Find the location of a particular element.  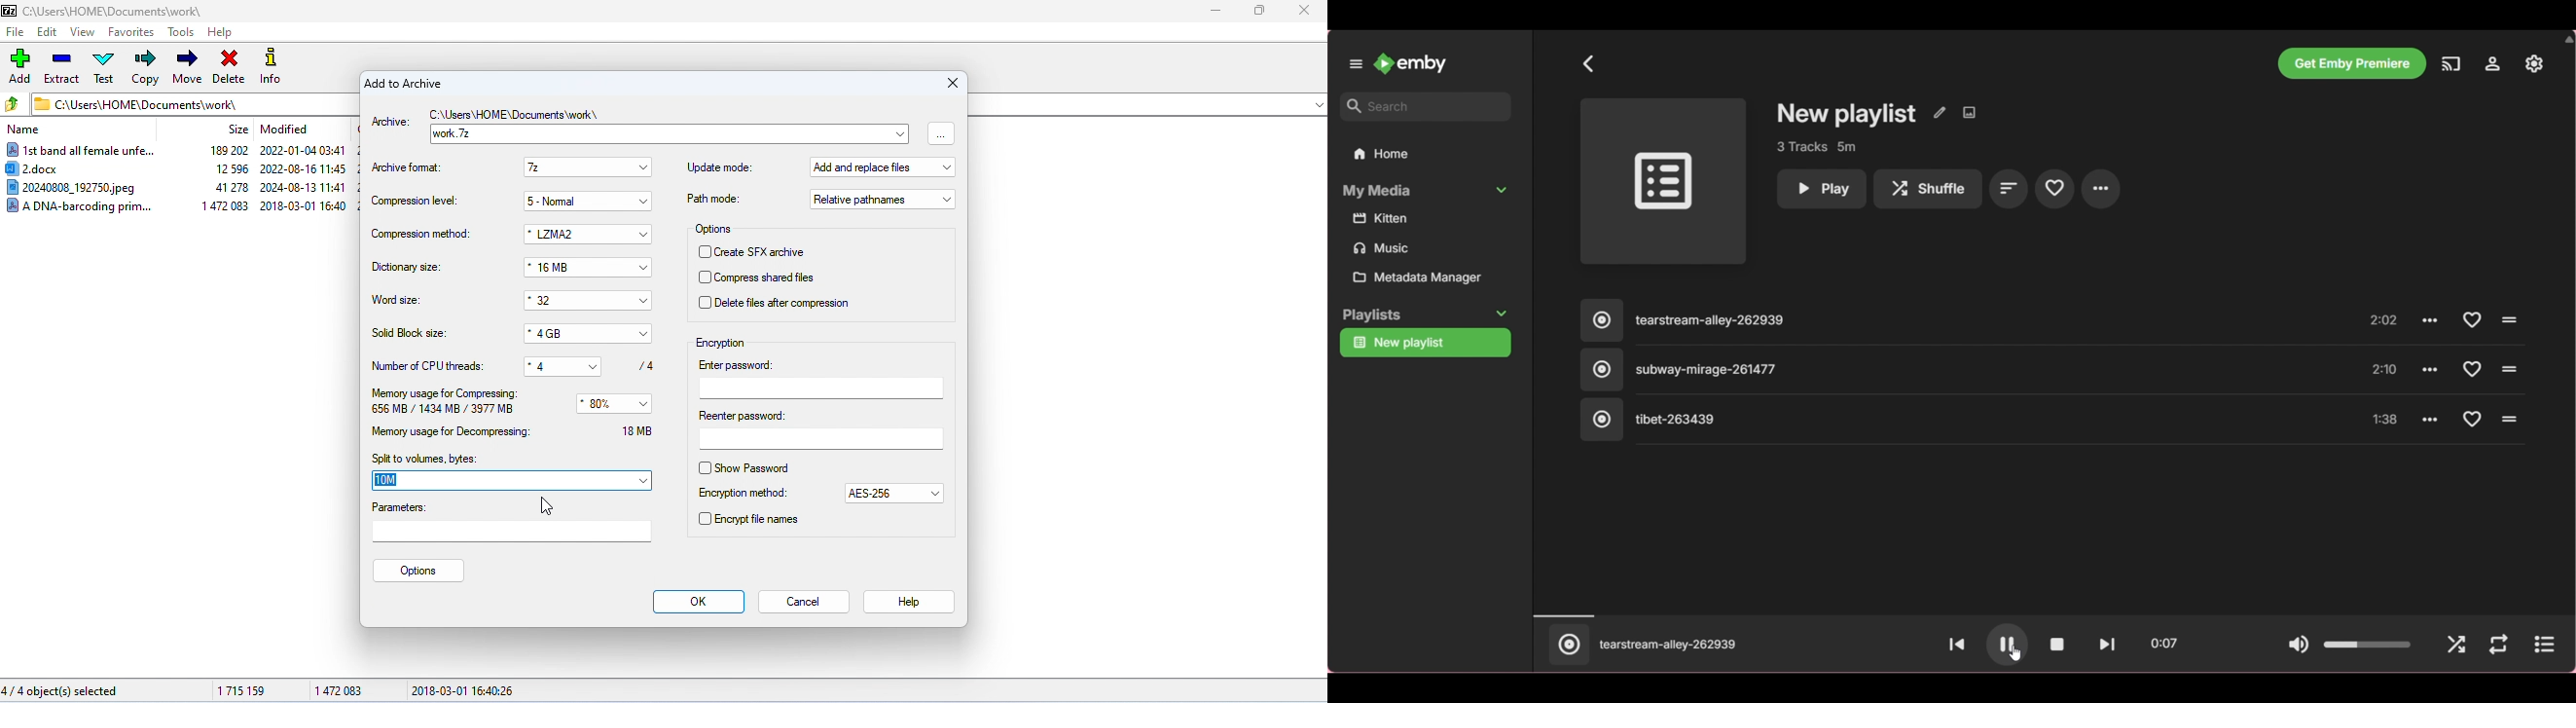

Metadata manager is located at coordinates (1429, 277).